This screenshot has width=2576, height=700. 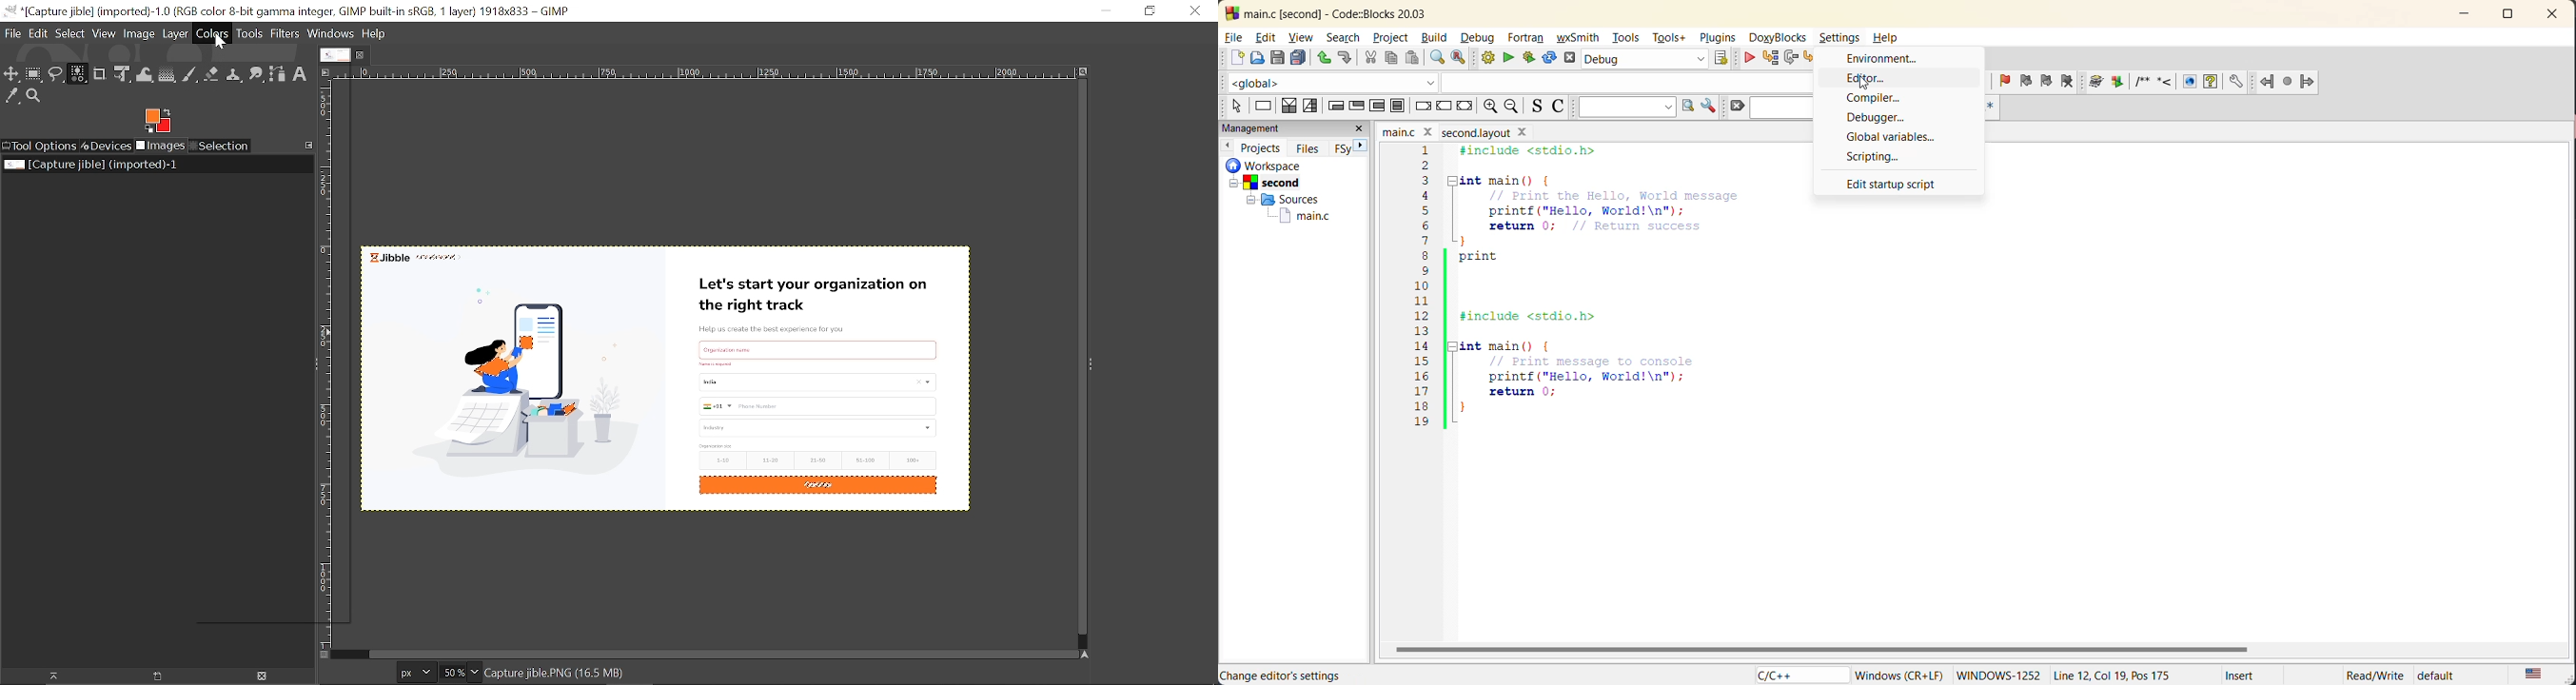 I want to click on image name, so click(x=598, y=674).